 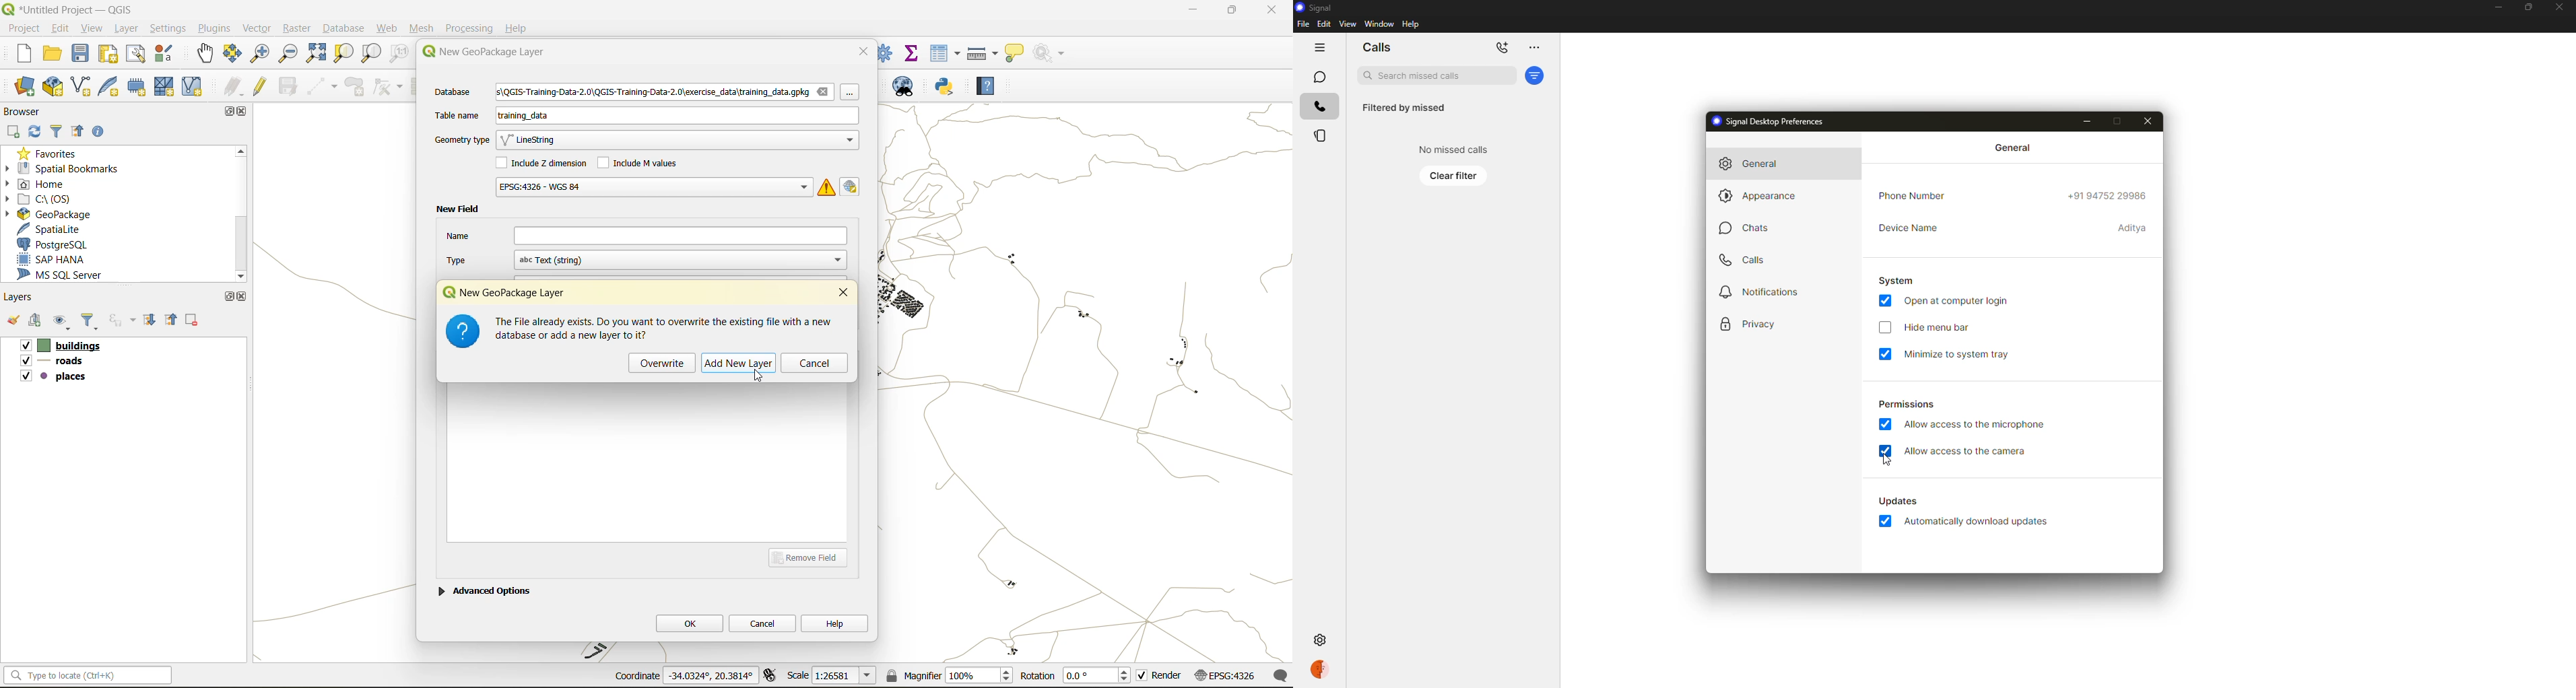 I want to click on training_data, so click(x=523, y=118).